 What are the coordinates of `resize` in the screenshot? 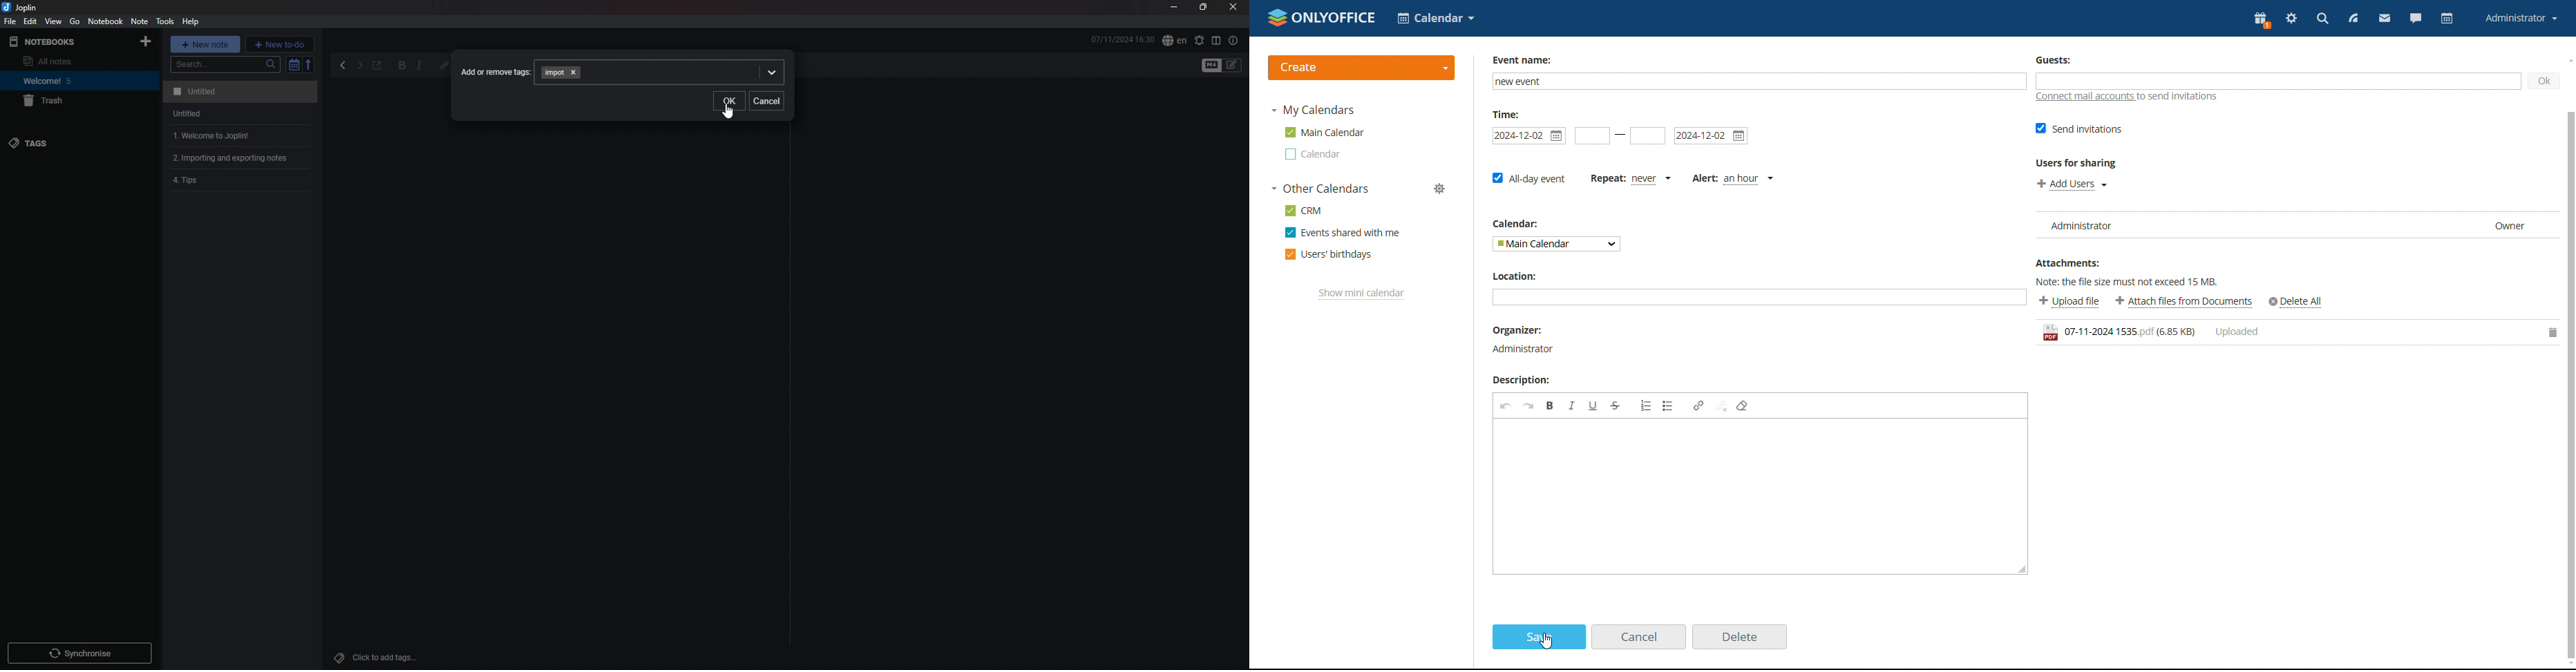 It's located at (1203, 8).